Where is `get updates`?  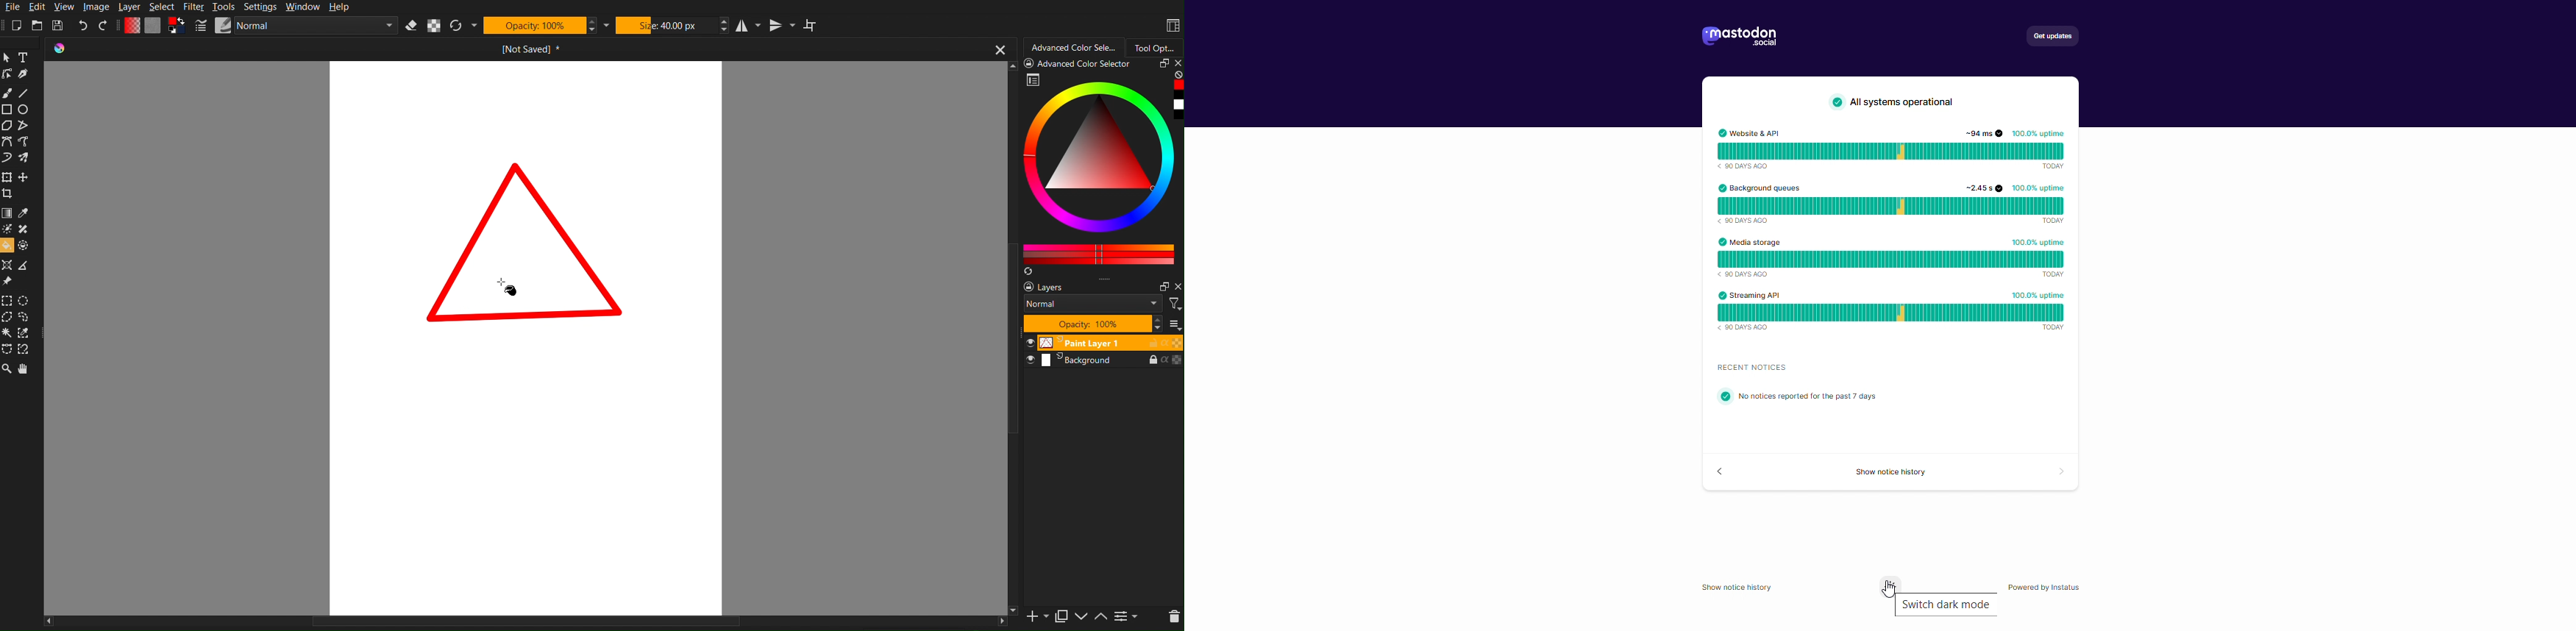 get updates is located at coordinates (2058, 36).